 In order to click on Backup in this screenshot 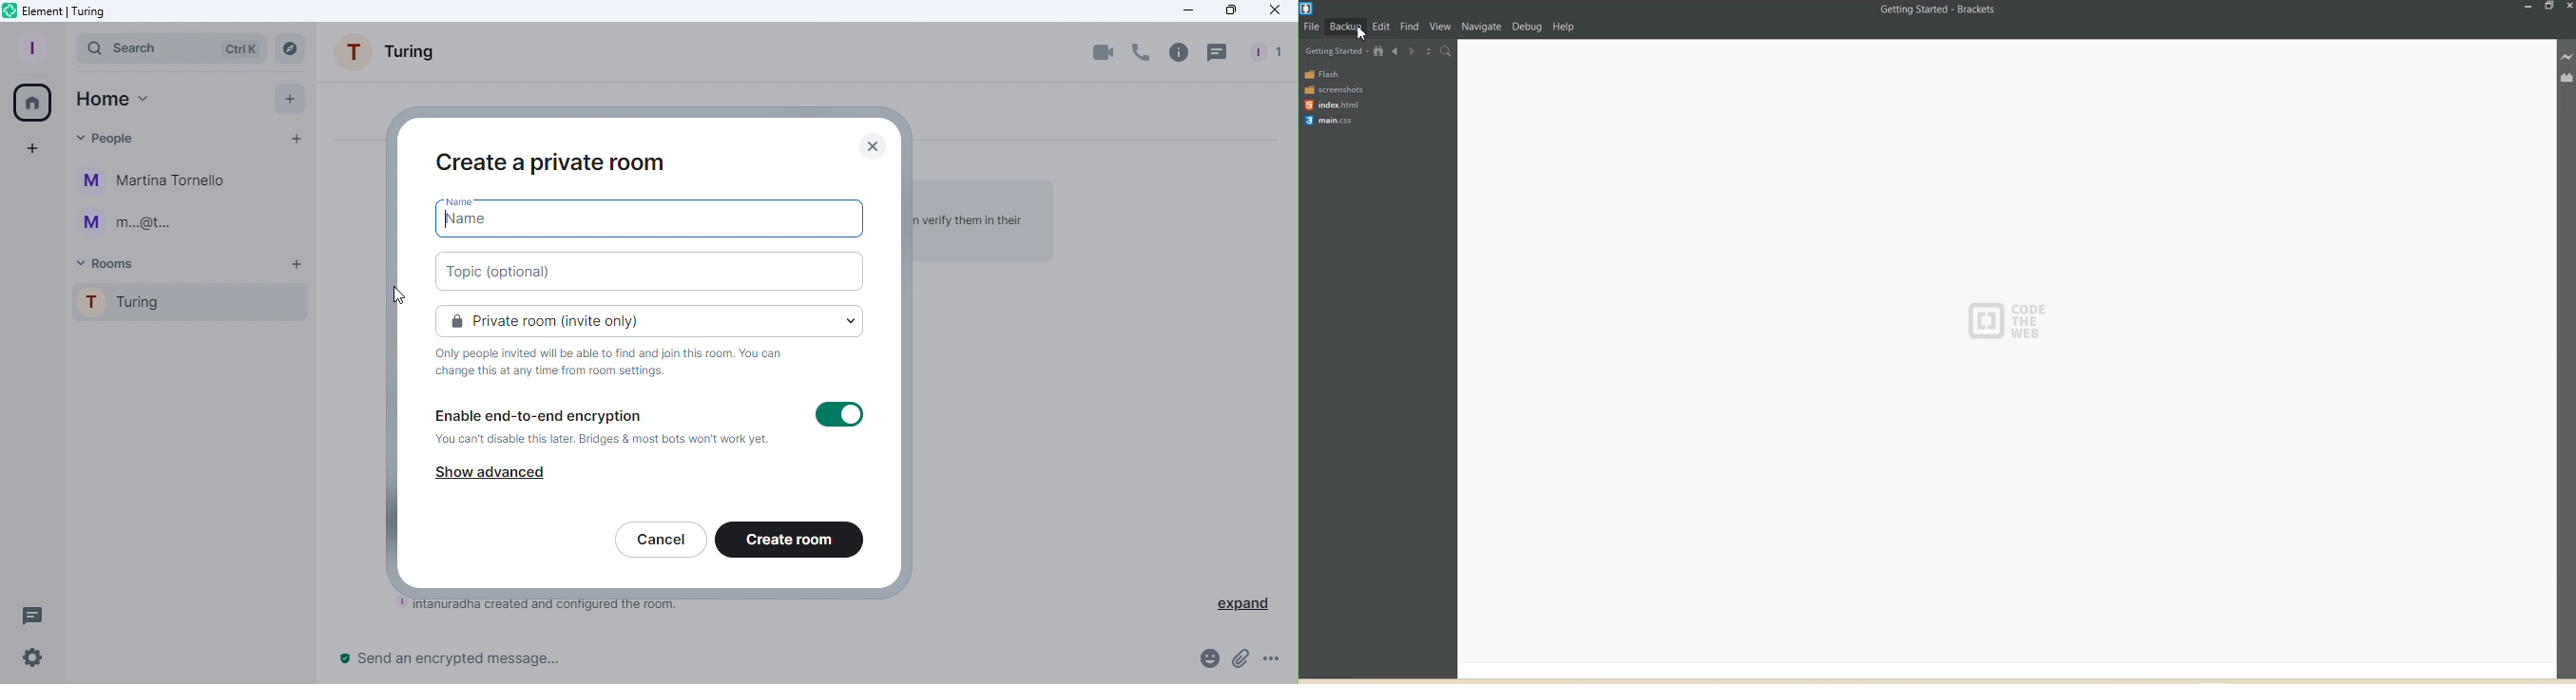, I will do `click(1344, 23)`.